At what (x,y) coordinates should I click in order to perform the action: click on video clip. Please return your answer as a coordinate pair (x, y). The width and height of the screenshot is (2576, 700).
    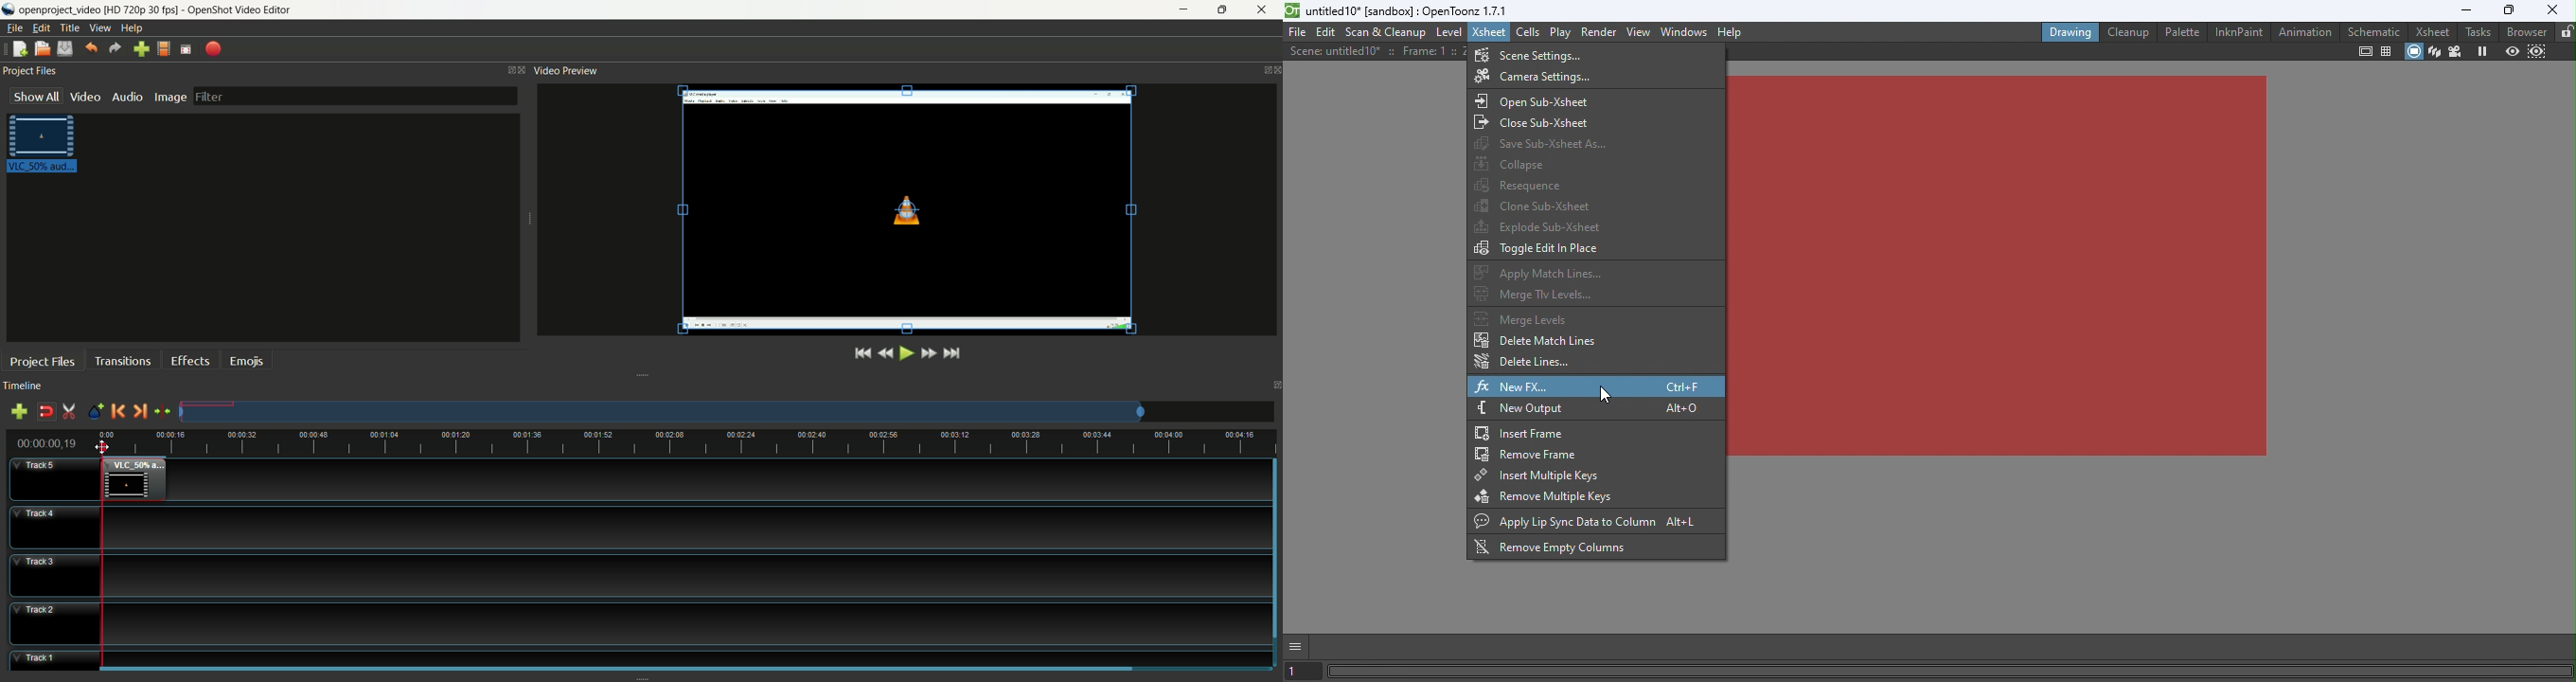
    Looking at the image, I should click on (45, 146).